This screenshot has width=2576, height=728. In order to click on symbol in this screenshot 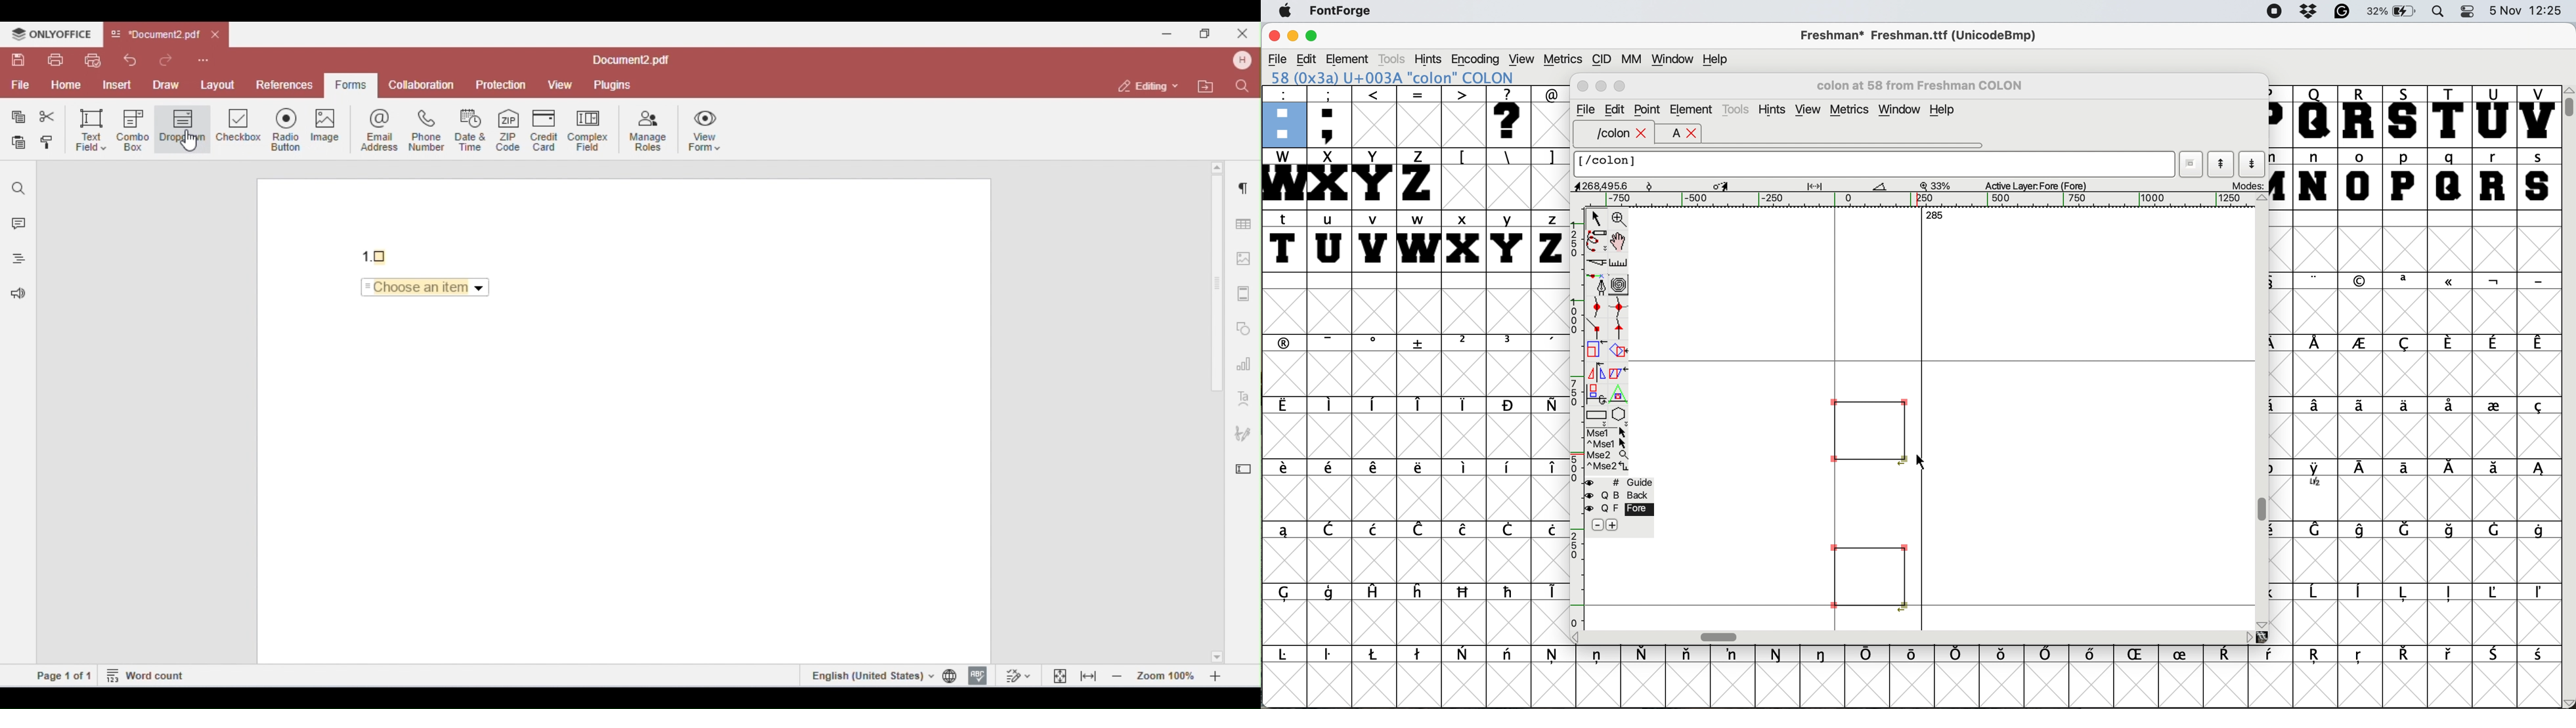, I will do `click(1375, 654)`.